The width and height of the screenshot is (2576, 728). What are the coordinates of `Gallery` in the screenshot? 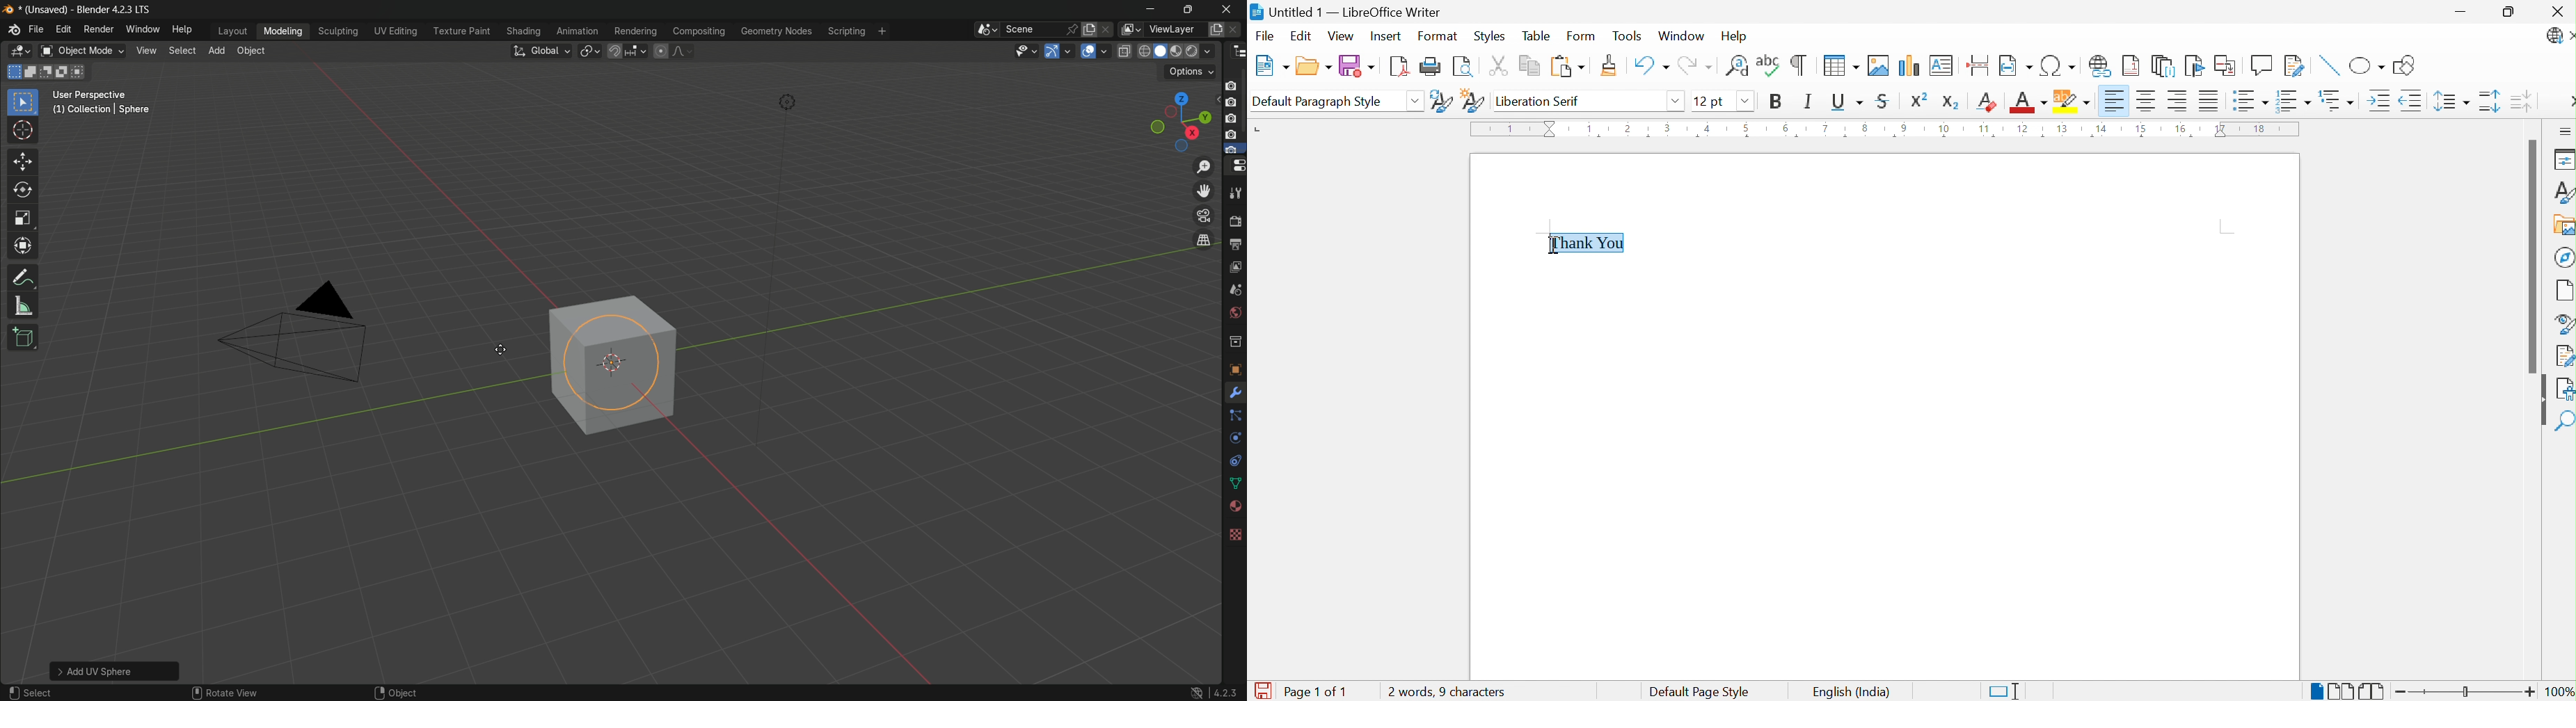 It's located at (2561, 224).